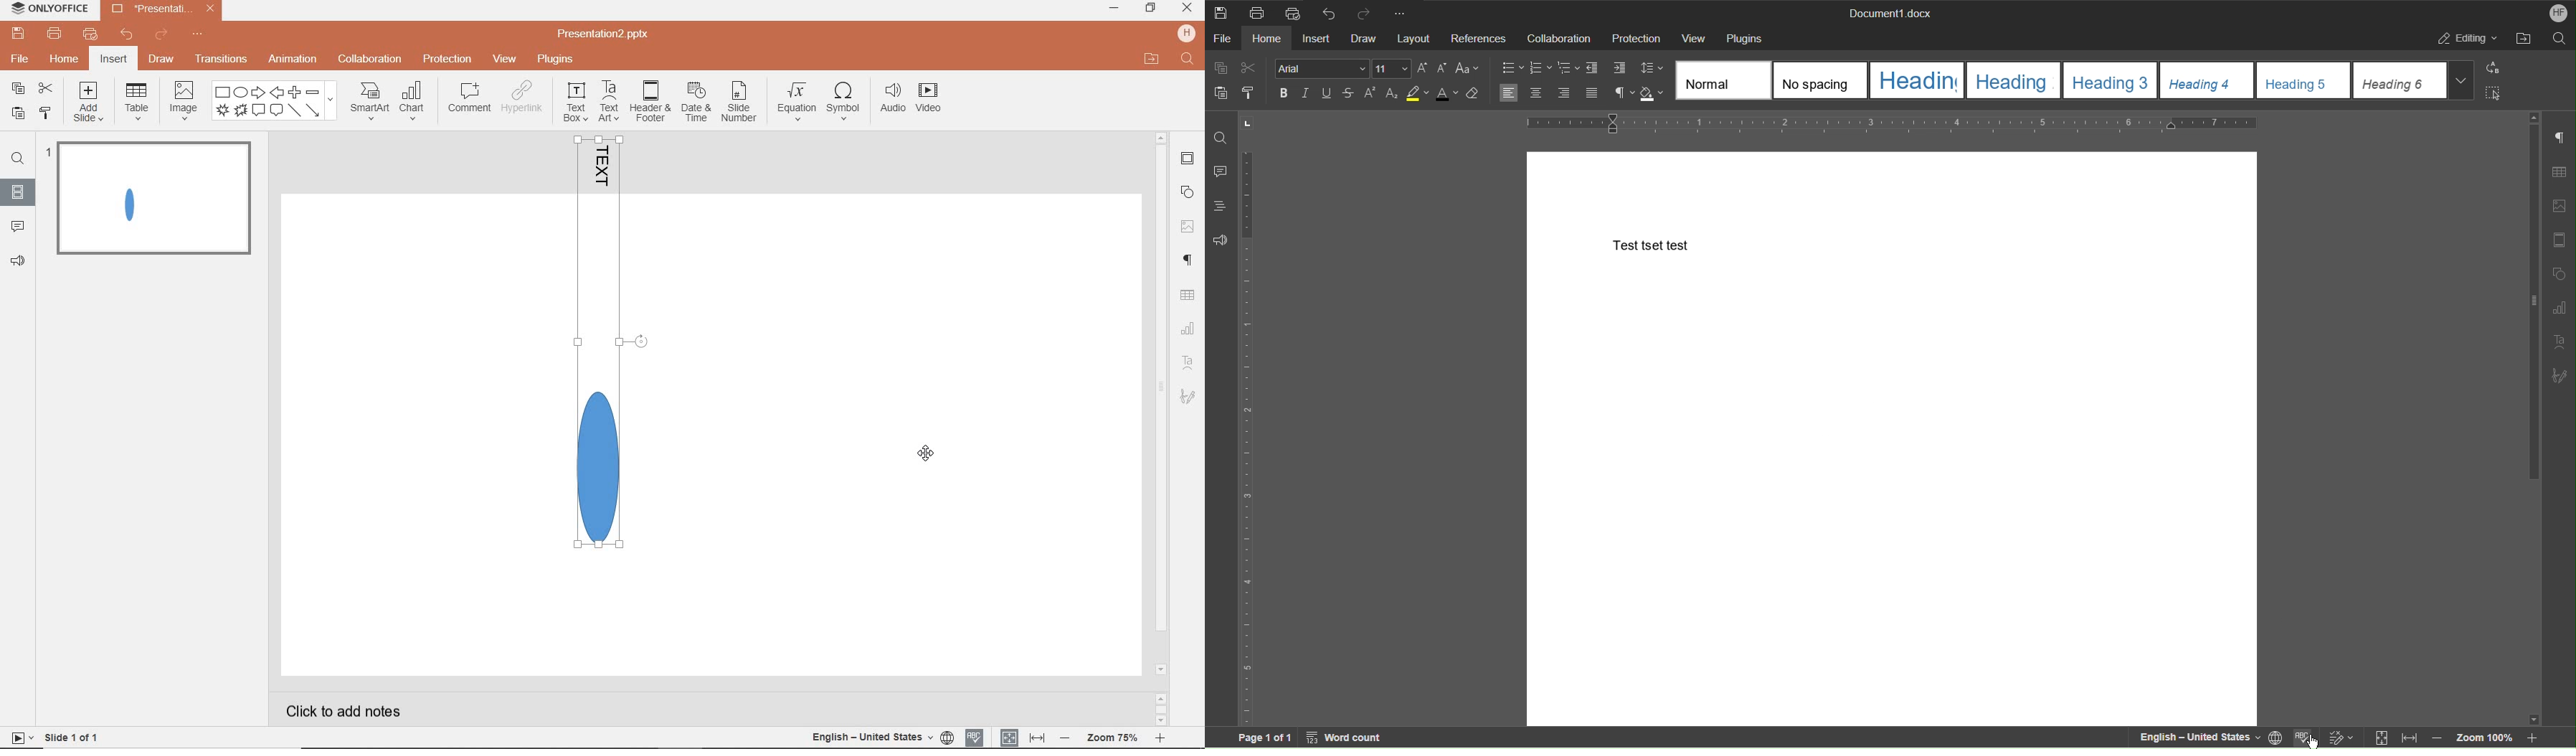 The width and height of the screenshot is (2576, 756). Describe the element at coordinates (1889, 11) in the screenshot. I see `Document Name` at that location.